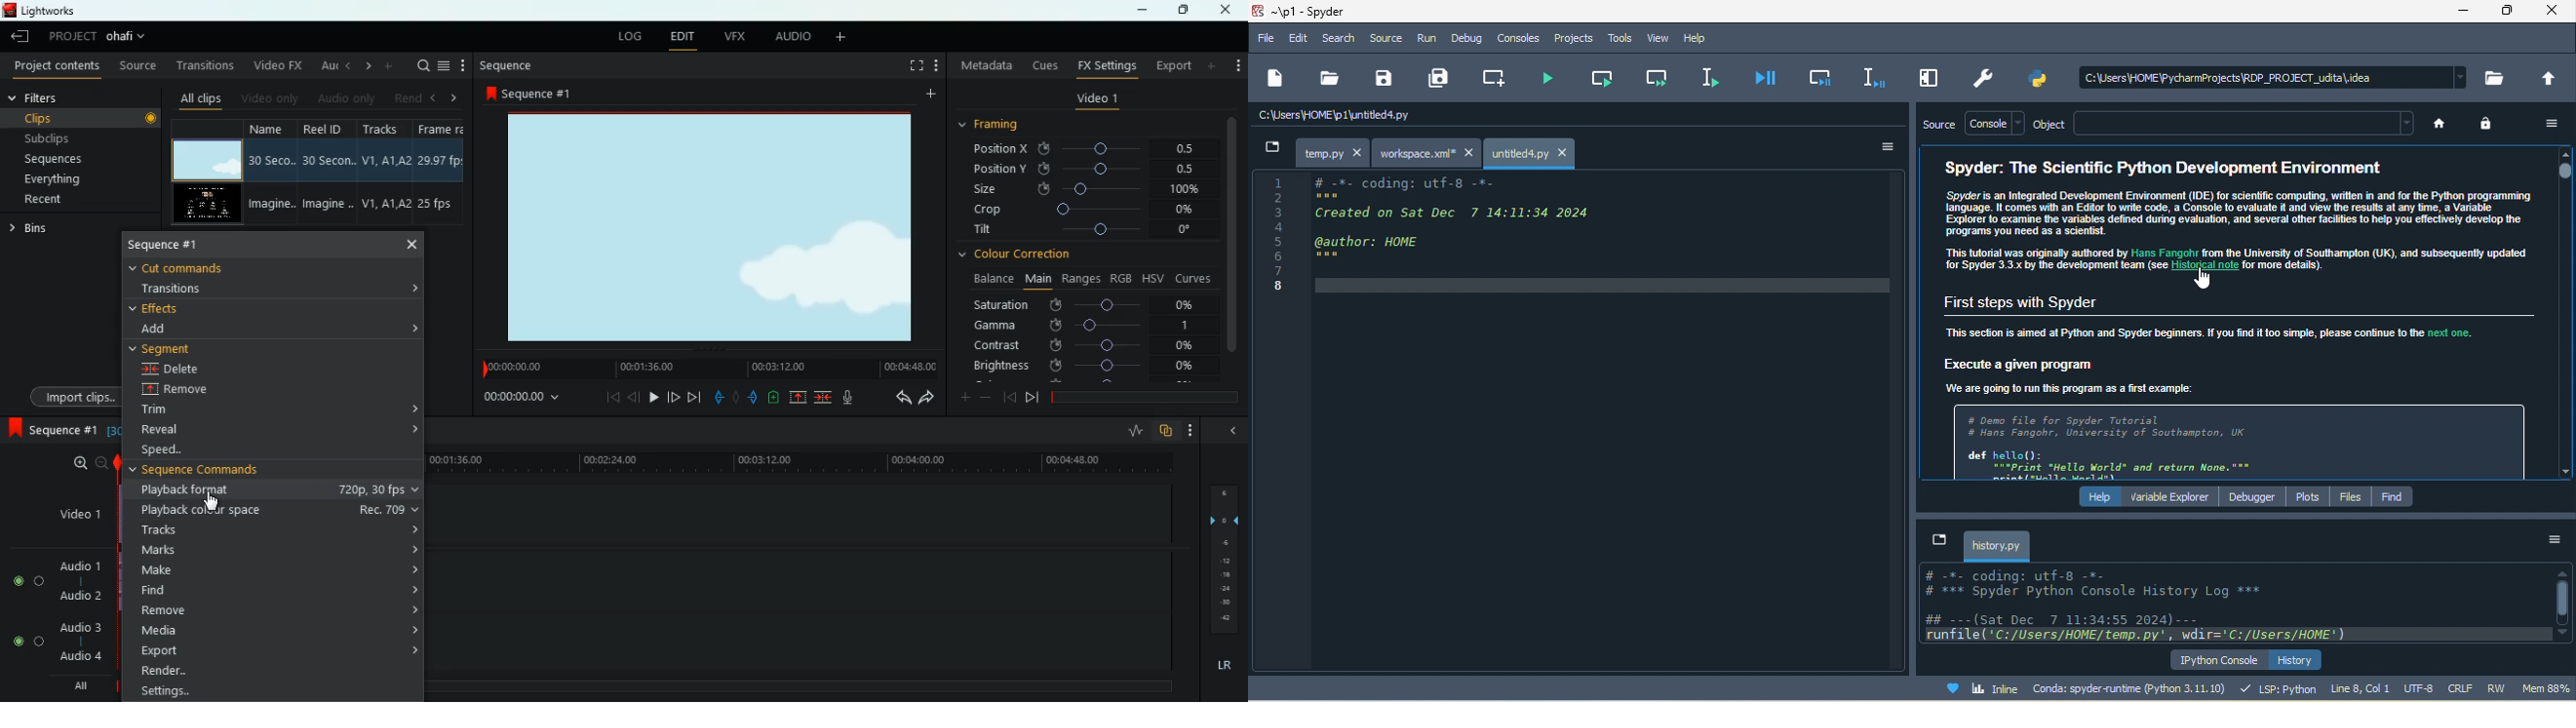  I want to click on video 1, so click(1095, 101).